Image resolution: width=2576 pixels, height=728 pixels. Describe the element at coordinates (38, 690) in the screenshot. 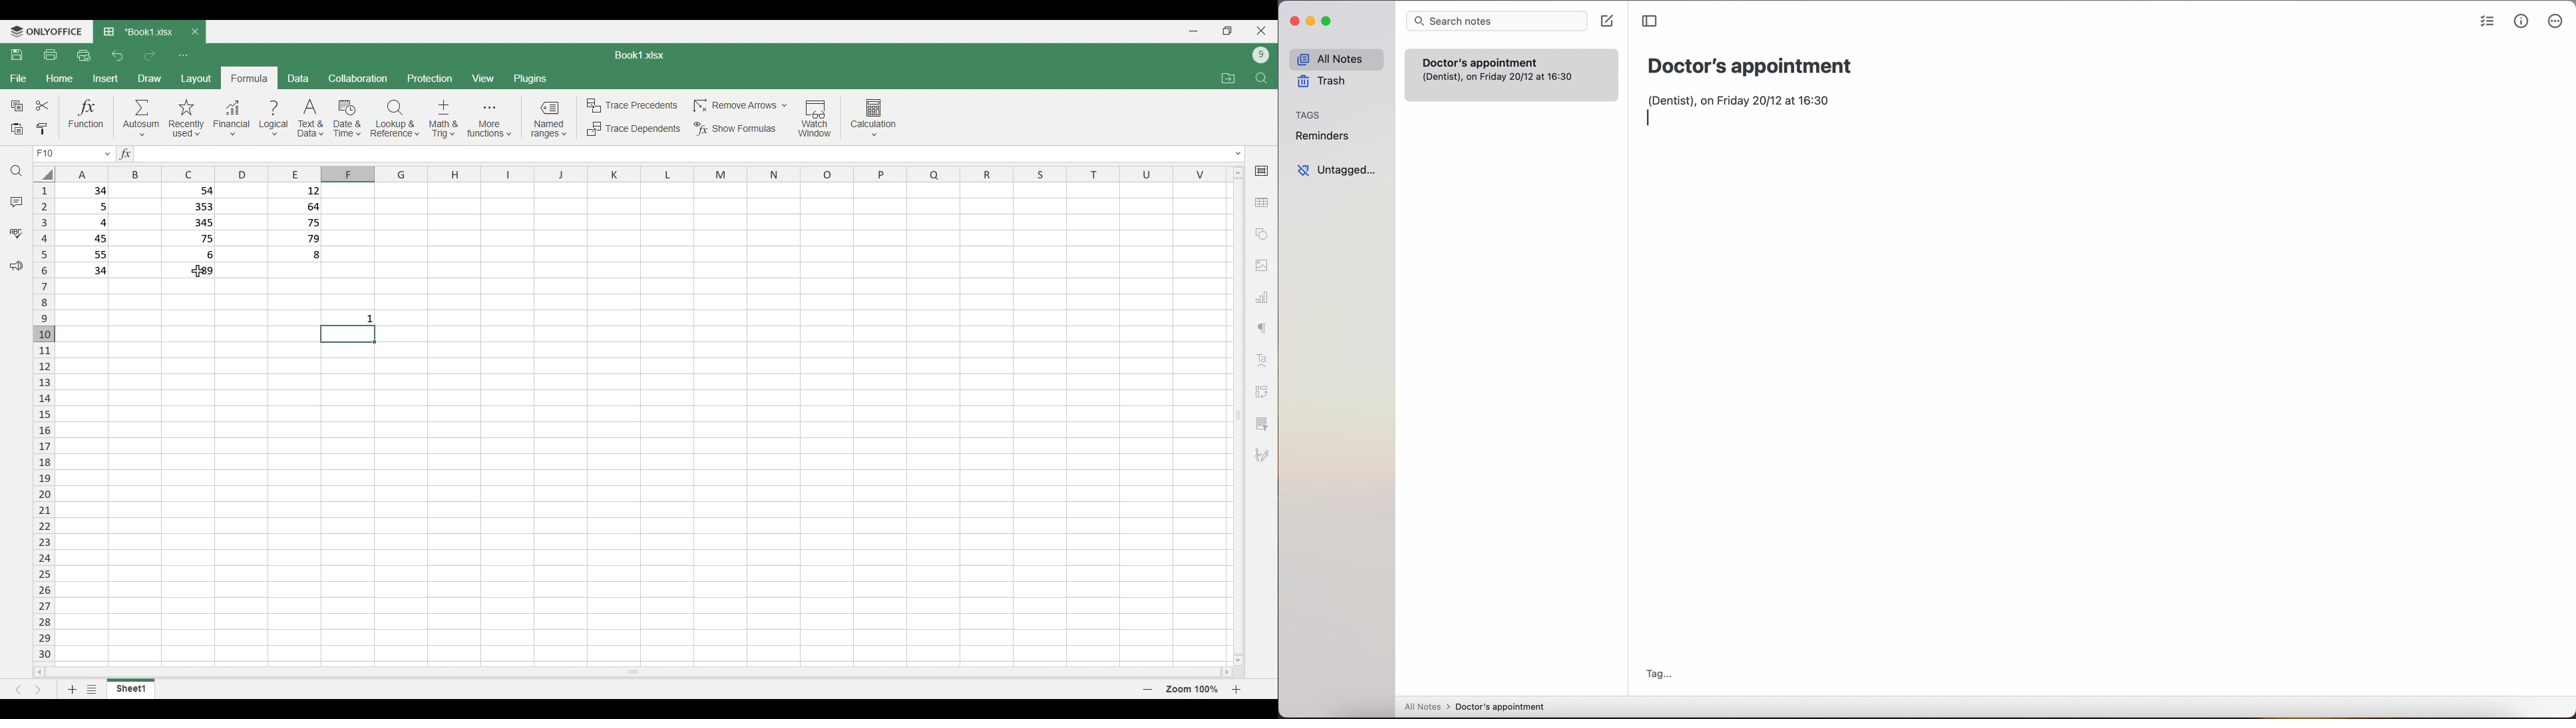

I see `Next` at that location.